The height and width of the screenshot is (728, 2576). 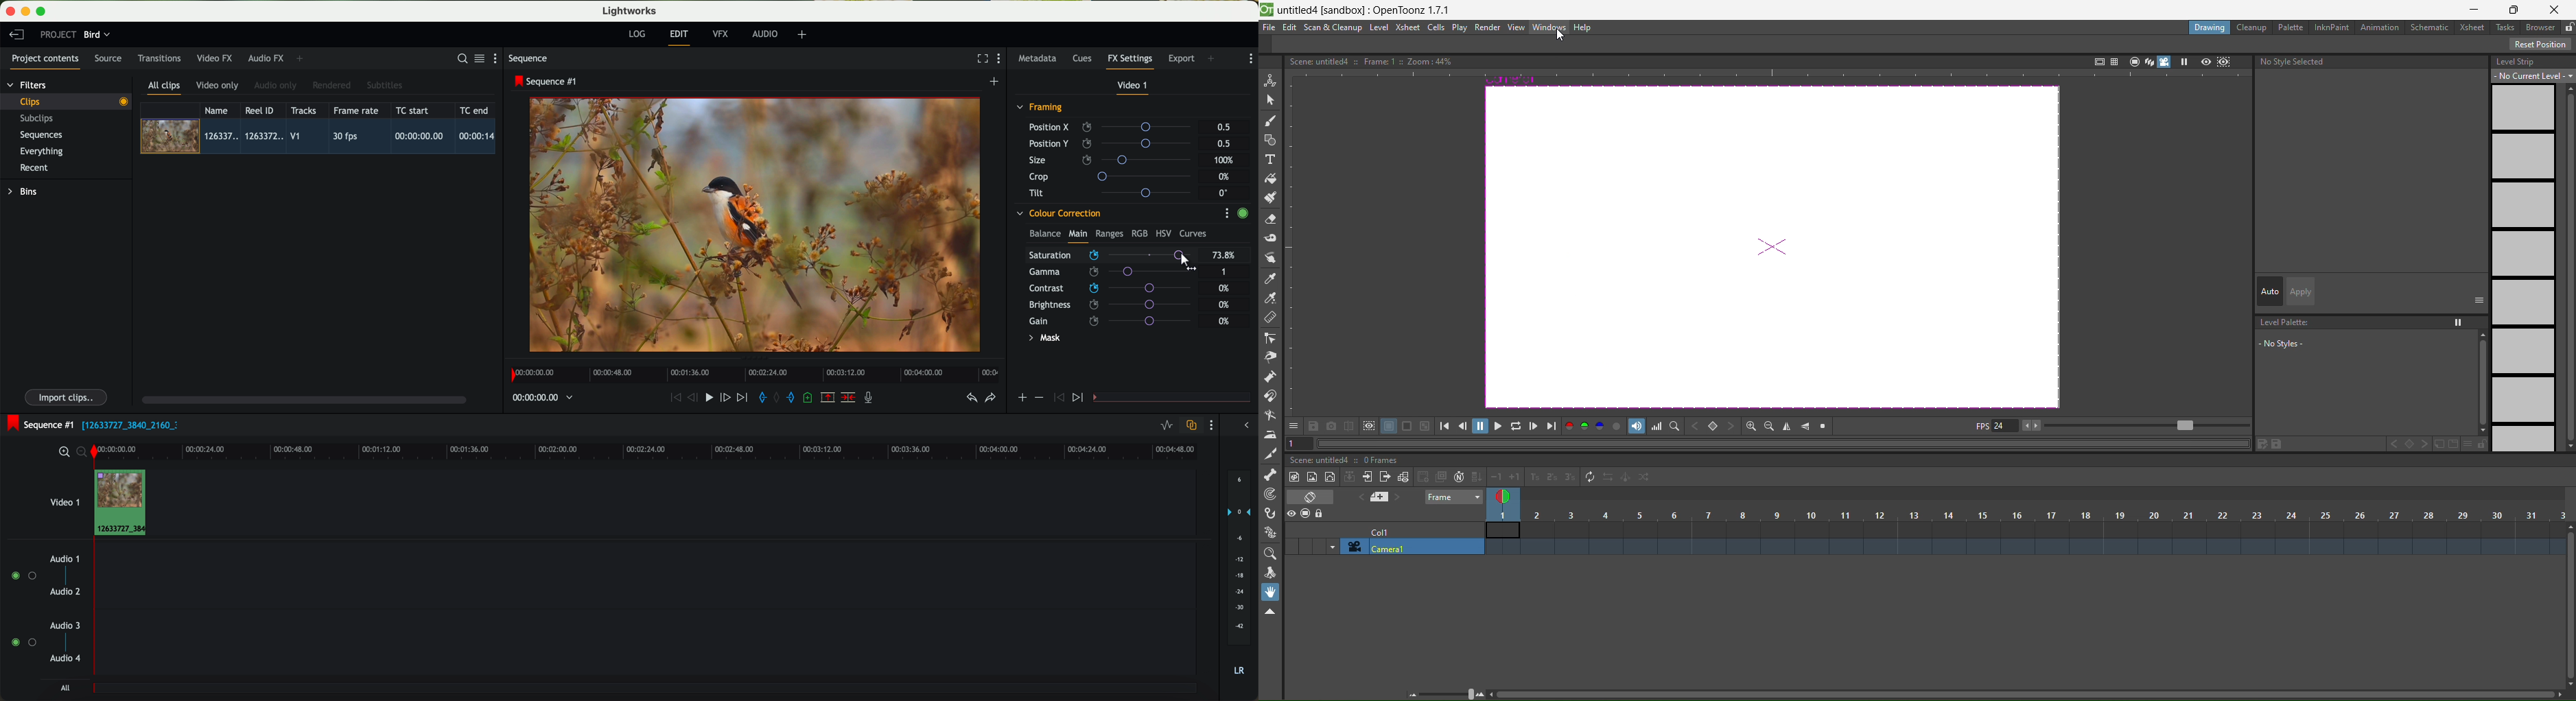 I want to click on move foward, so click(x=742, y=398).